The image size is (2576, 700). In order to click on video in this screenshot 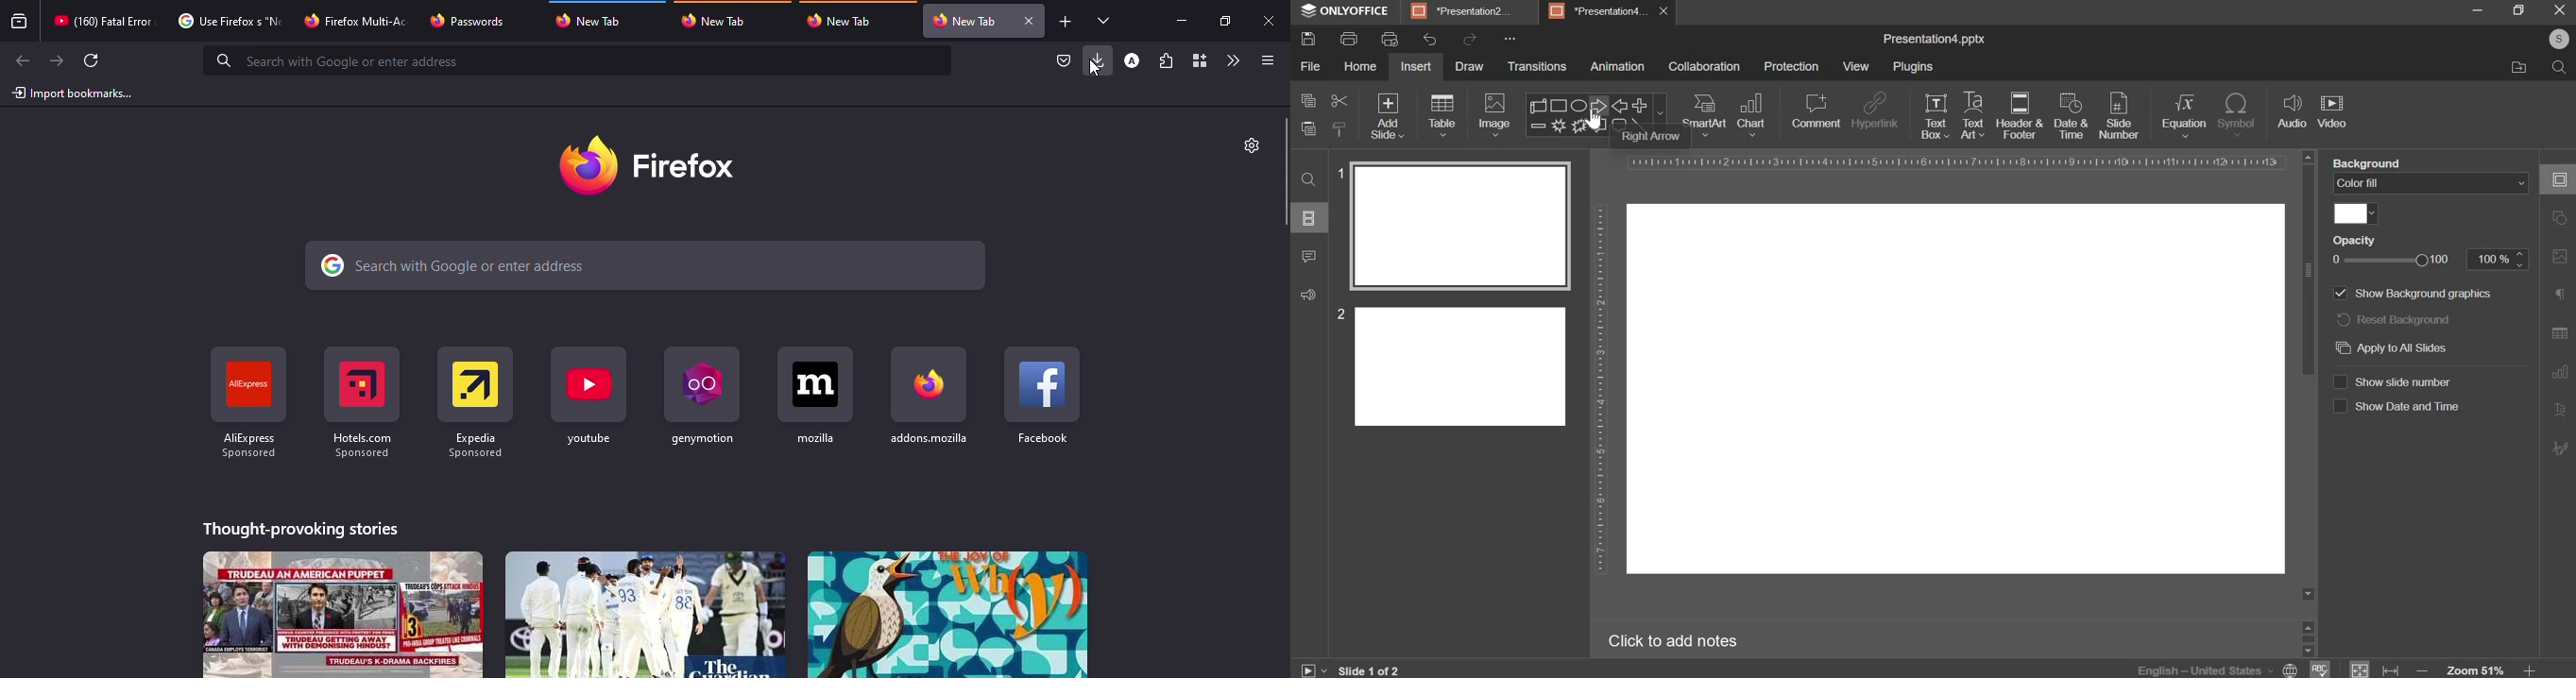, I will do `click(2333, 110)`.